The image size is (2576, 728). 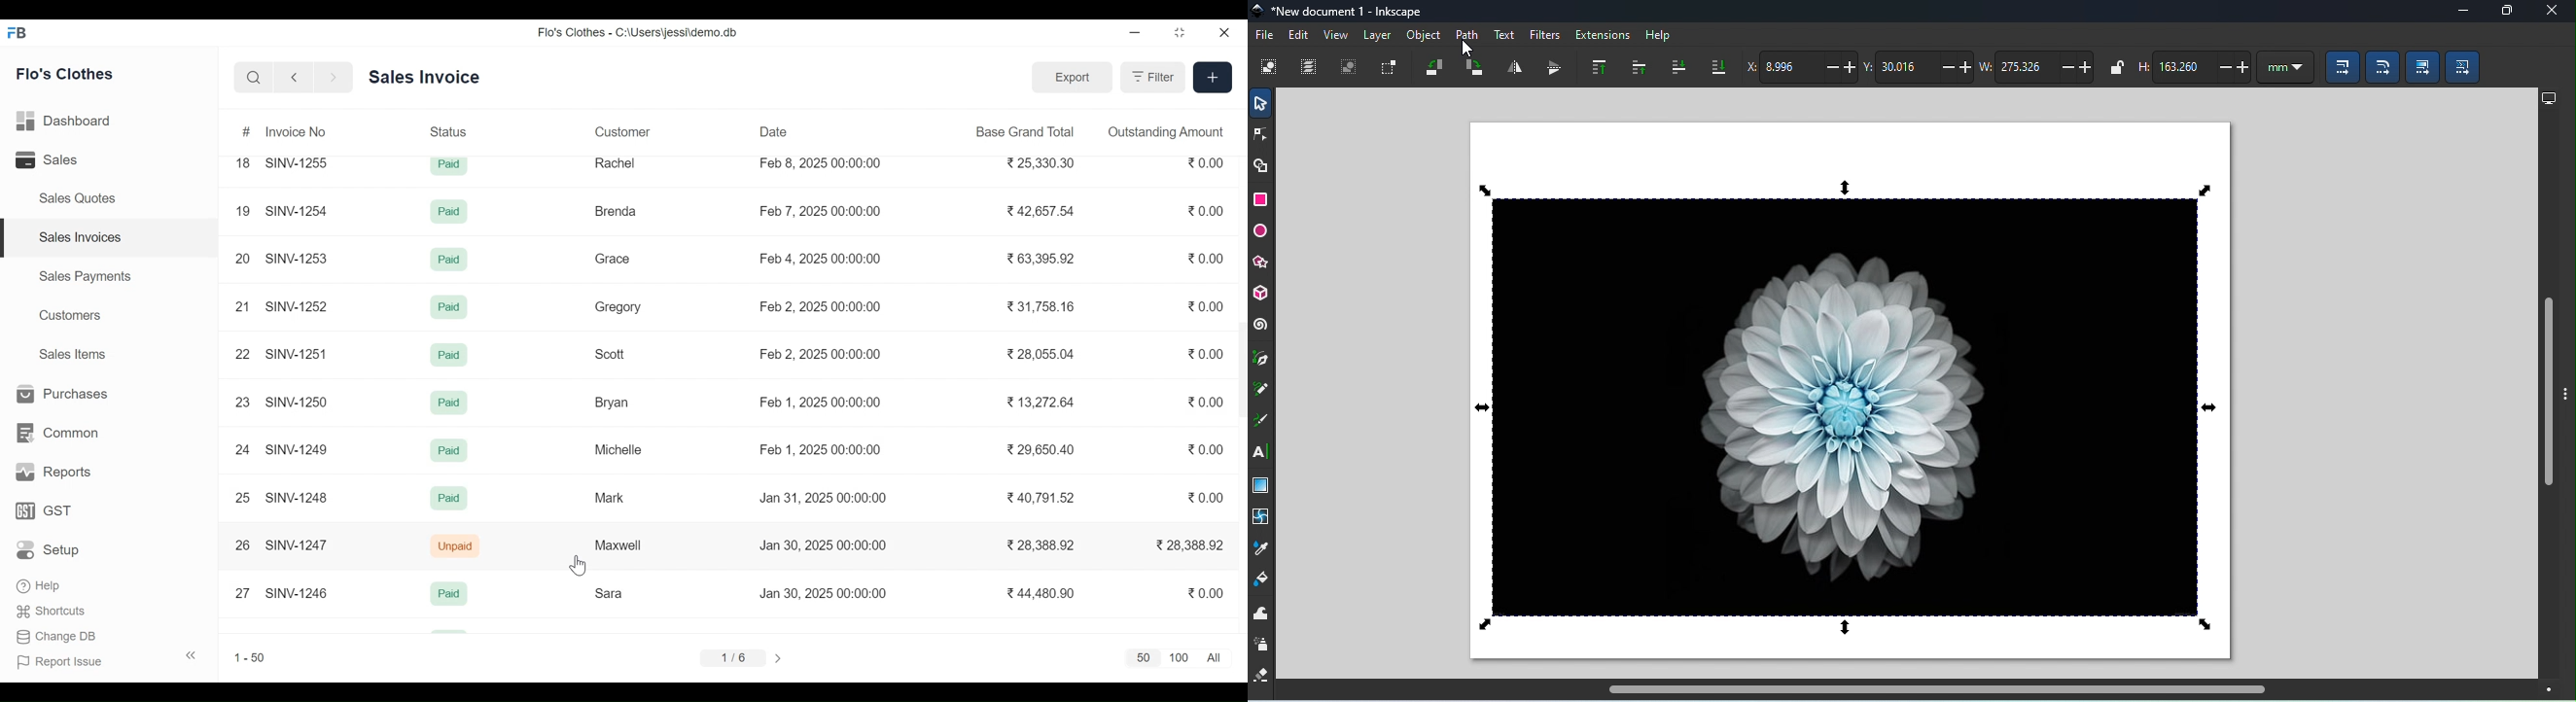 What do you see at coordinates (615, 211) in the screenshot?
I see `Brenda` at bounding box center [615, 211].